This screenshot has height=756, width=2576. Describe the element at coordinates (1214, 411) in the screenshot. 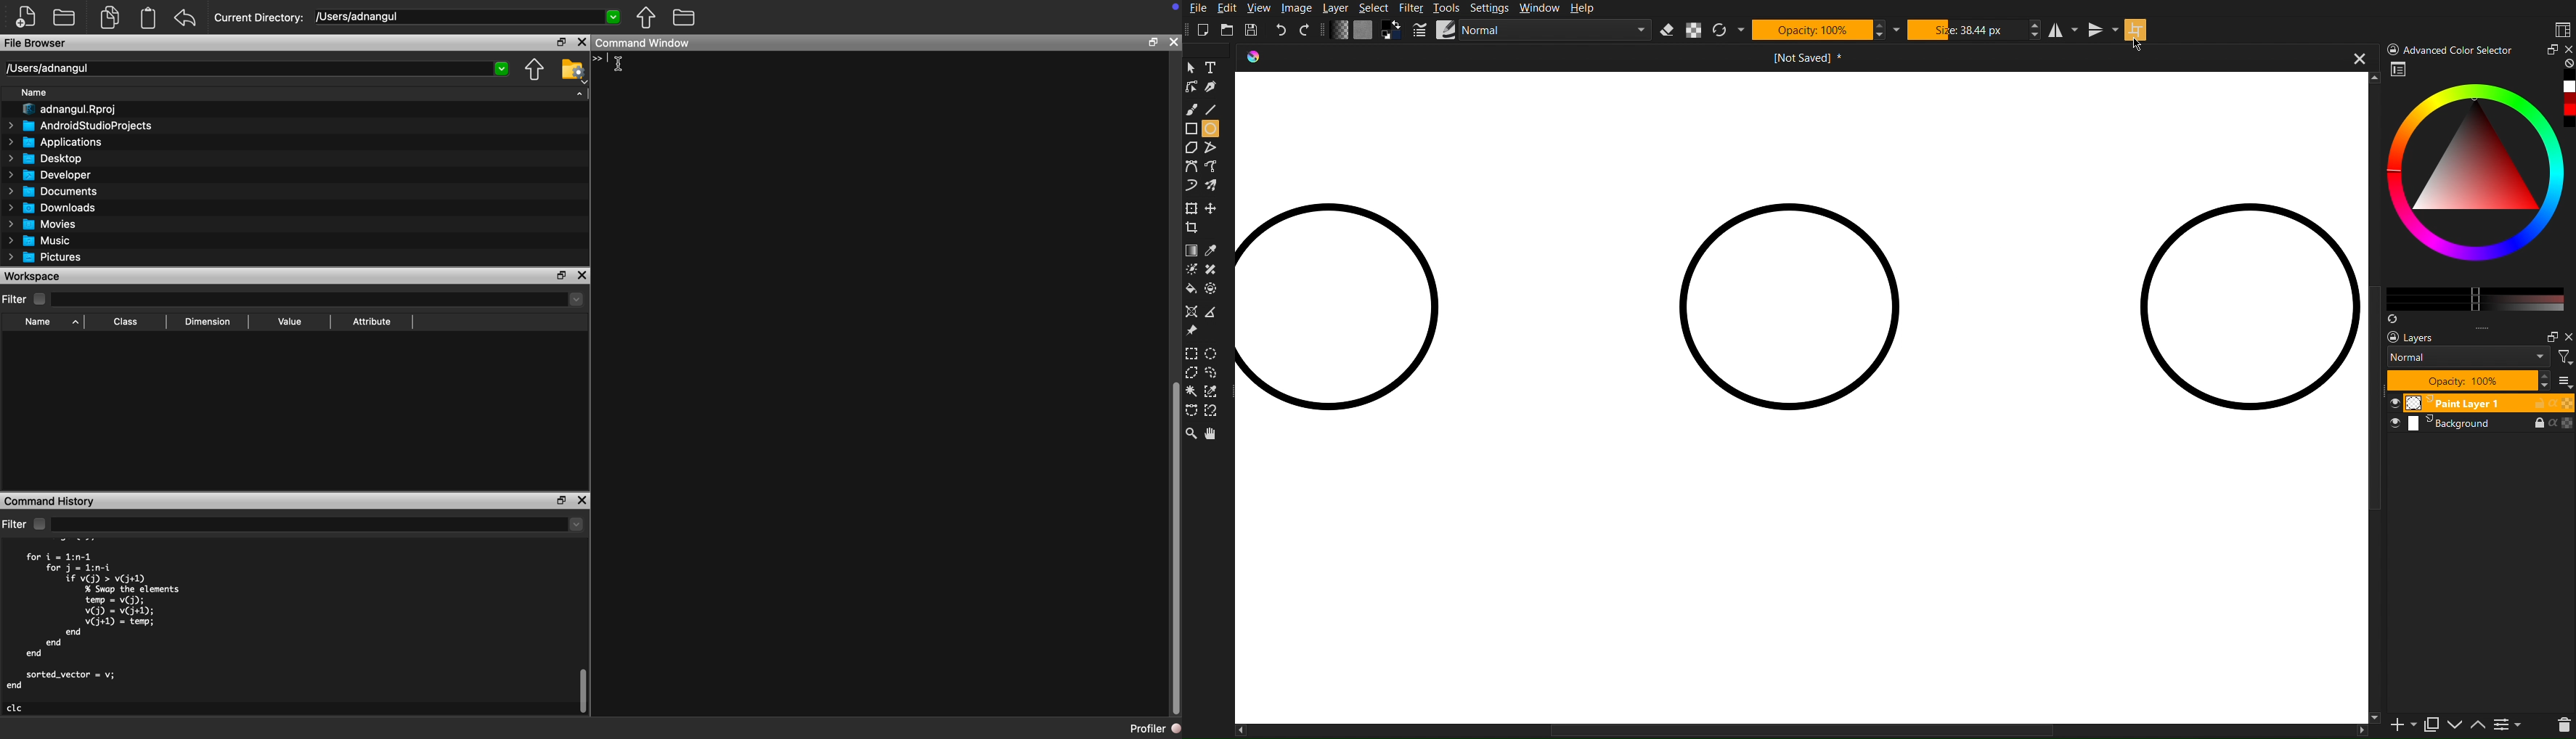

I see `Free tool` at that location.